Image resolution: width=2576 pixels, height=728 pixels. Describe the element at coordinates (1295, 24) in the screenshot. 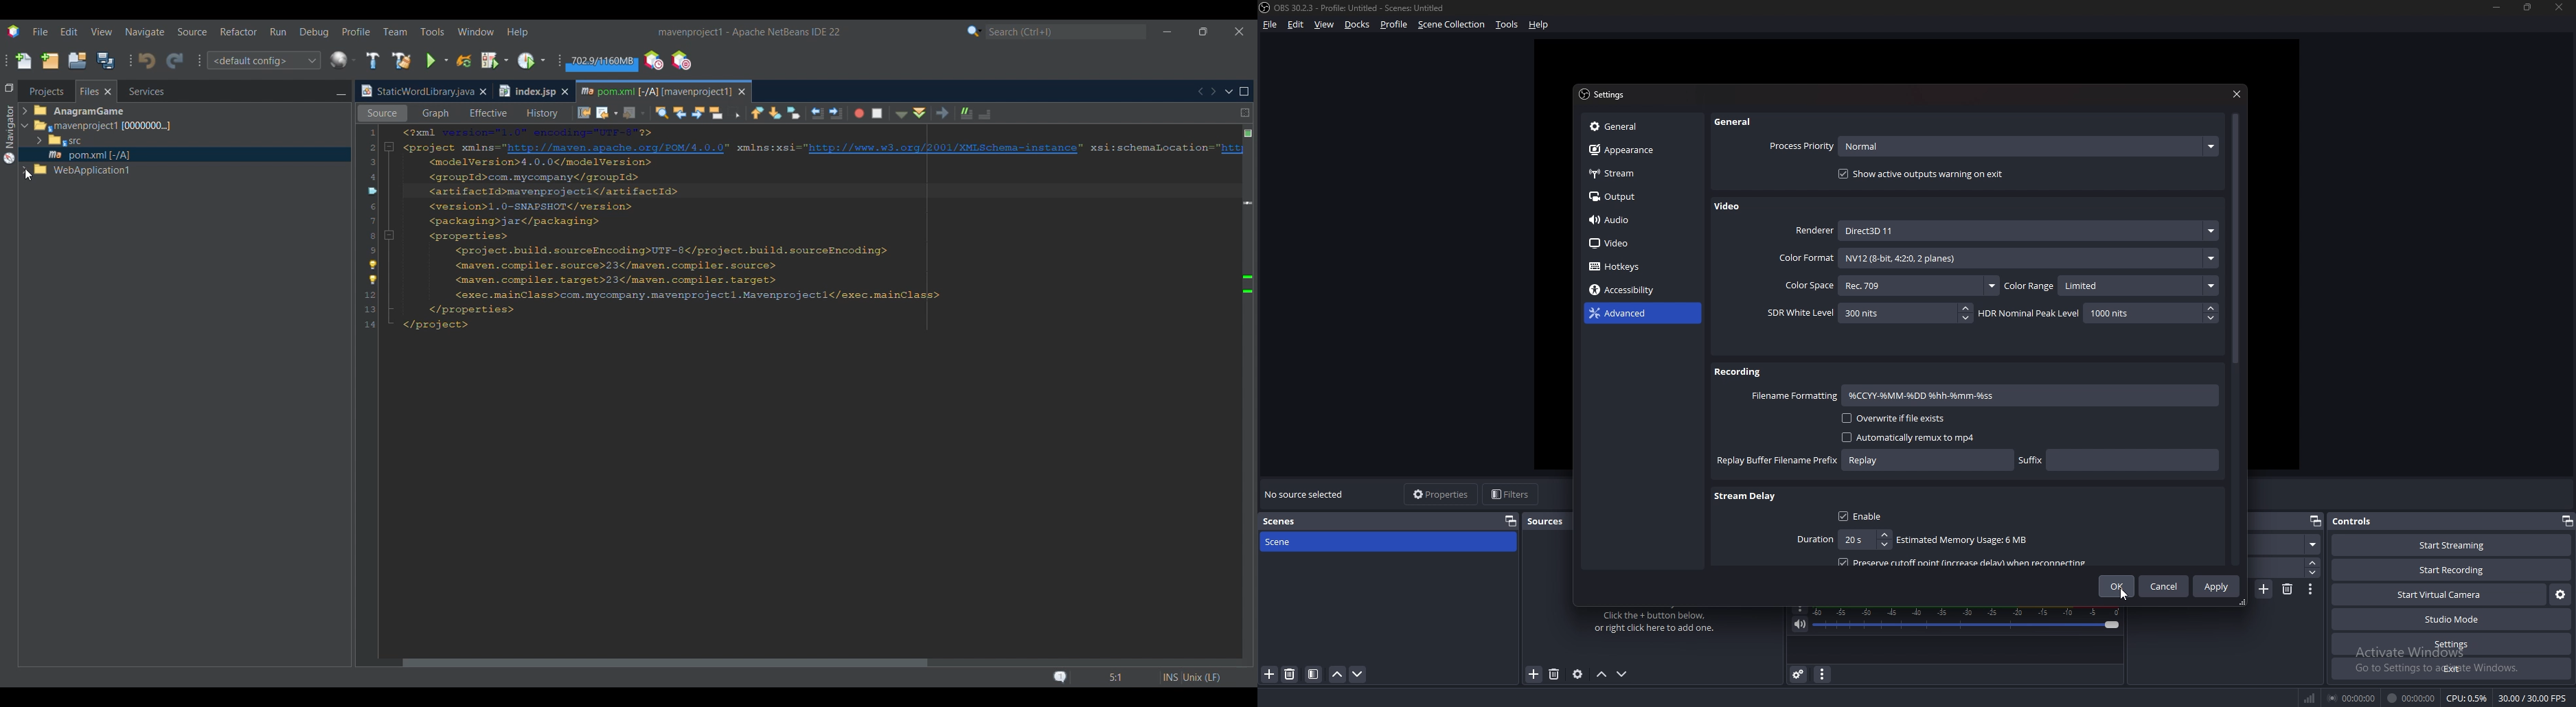

I see `edit` at that location.